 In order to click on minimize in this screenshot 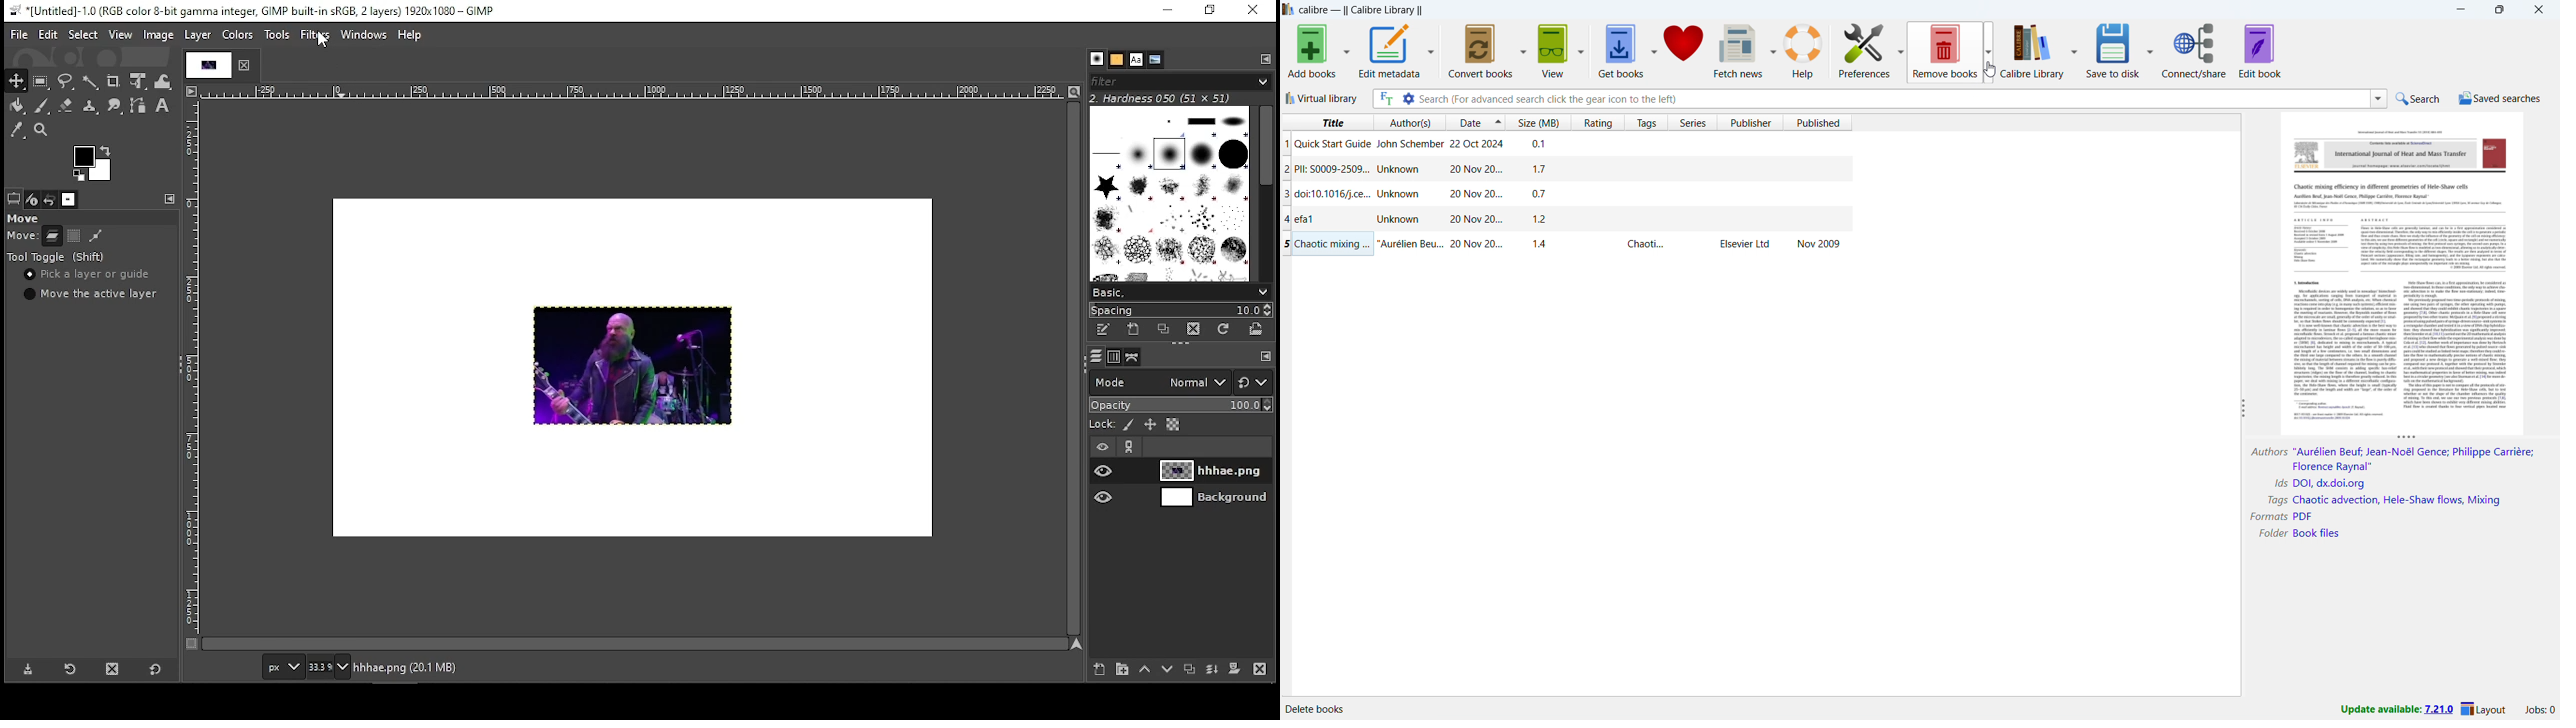, I will do `click(2460, 9)`.